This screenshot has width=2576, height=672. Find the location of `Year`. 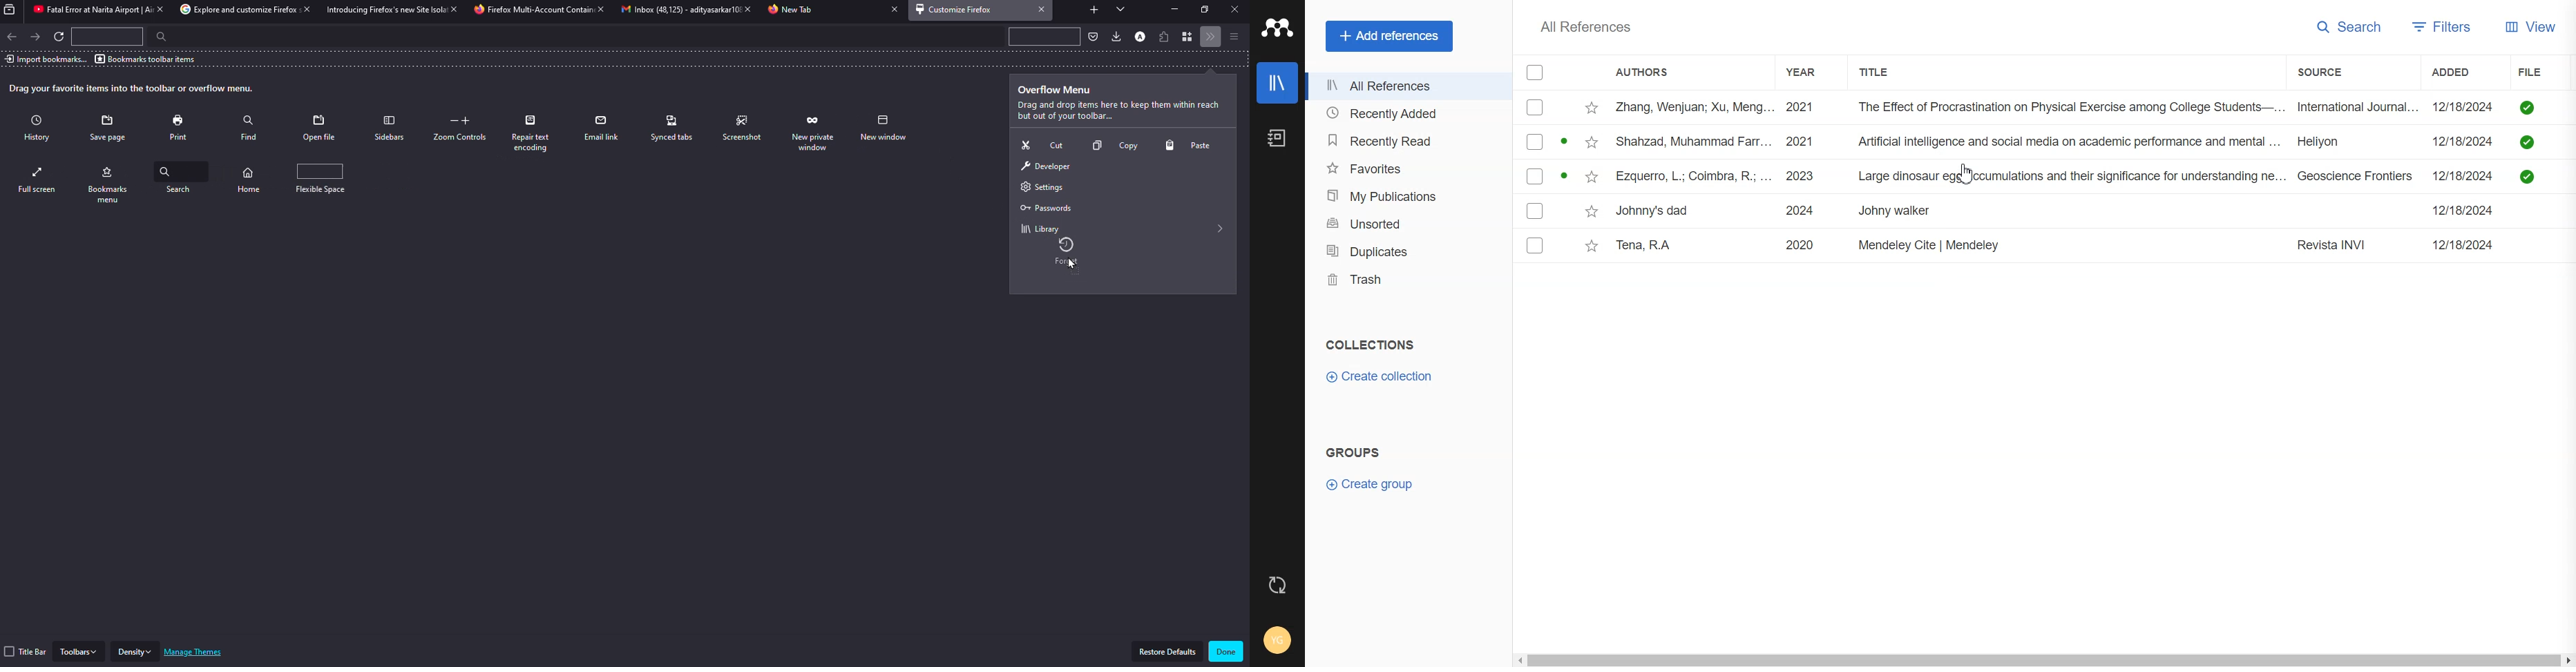

Year is located at coordinates (1809, 71).